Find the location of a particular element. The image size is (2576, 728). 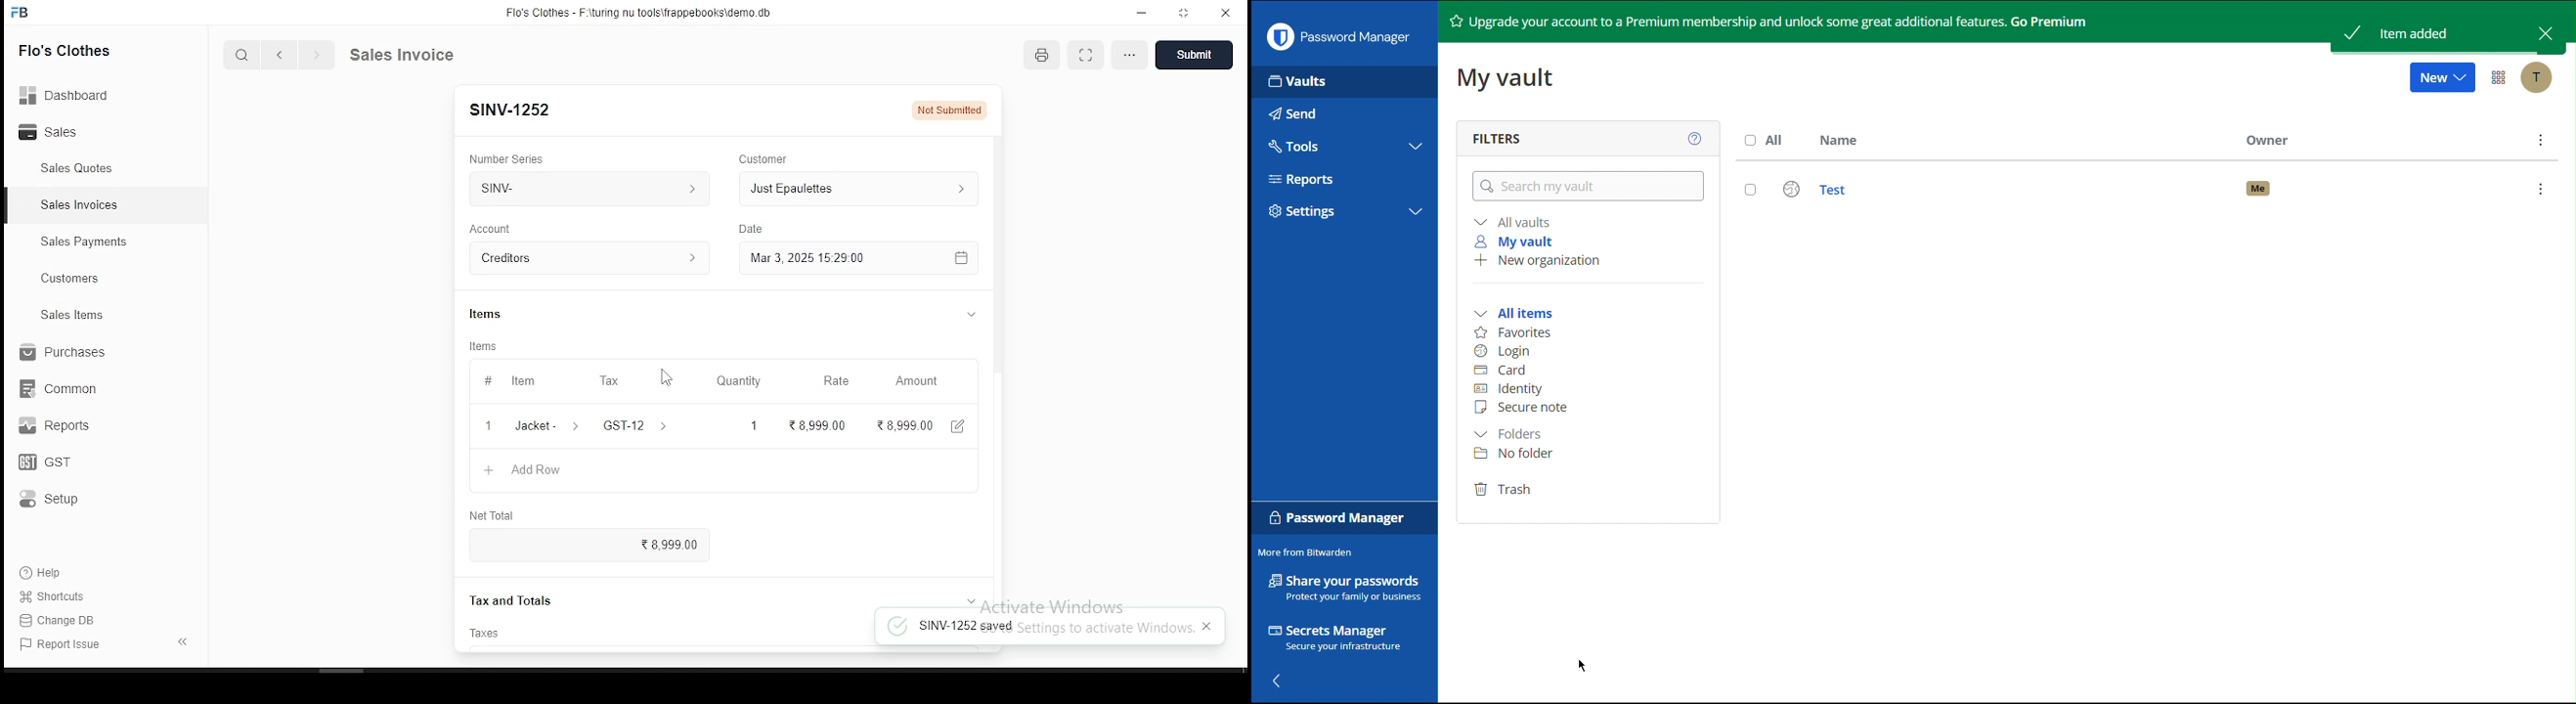

customer is located at coordinates (769, 154).